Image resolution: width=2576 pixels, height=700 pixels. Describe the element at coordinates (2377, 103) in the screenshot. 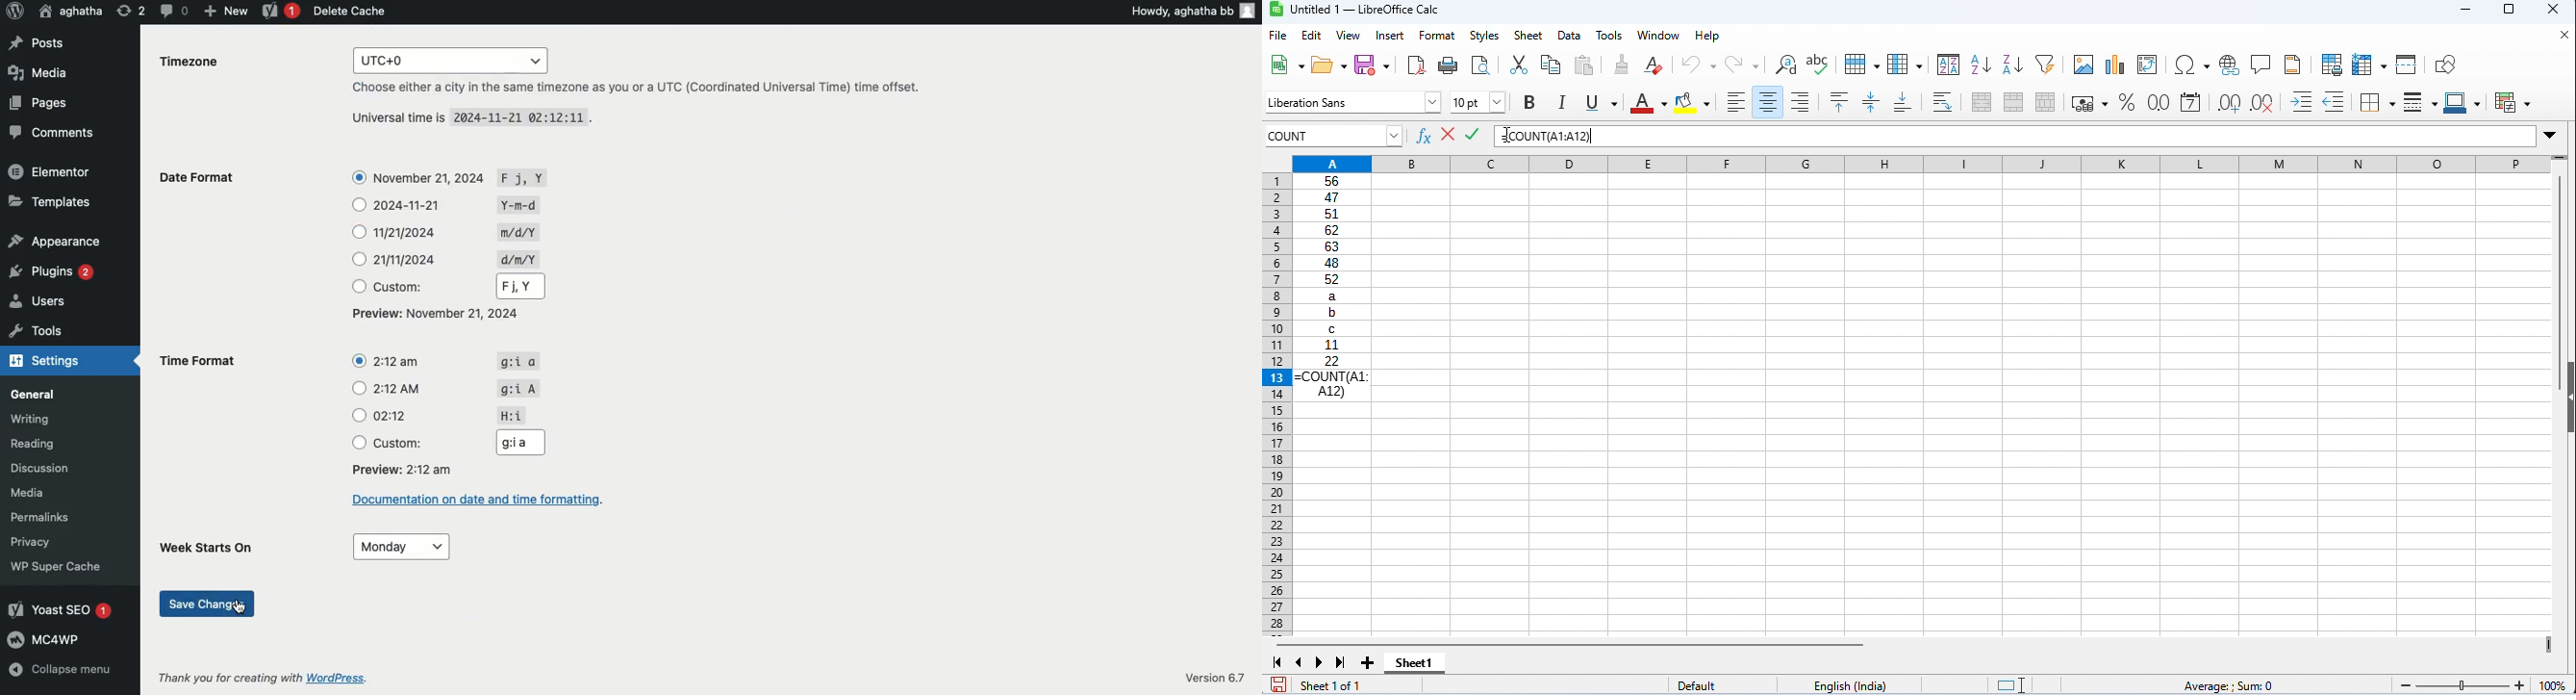

I see `border` at that location.